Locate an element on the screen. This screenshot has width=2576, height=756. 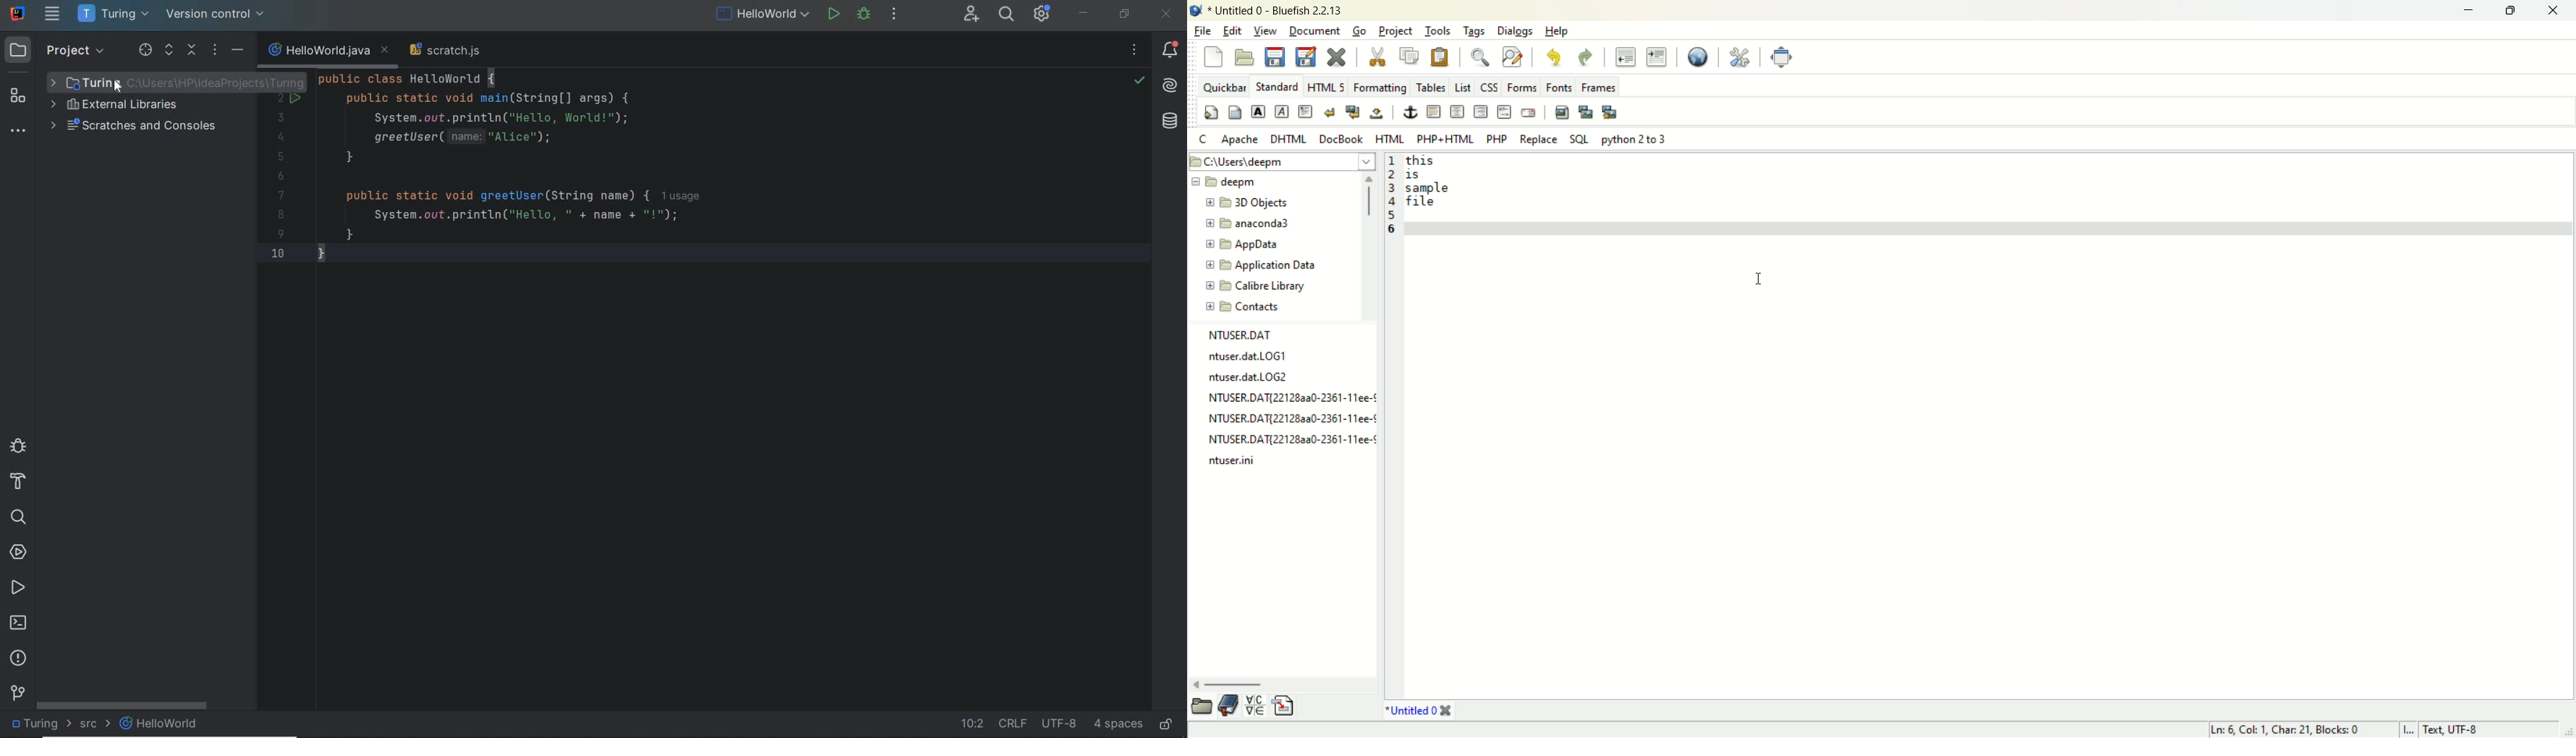
unindent is located at coordinates (1628, 56).